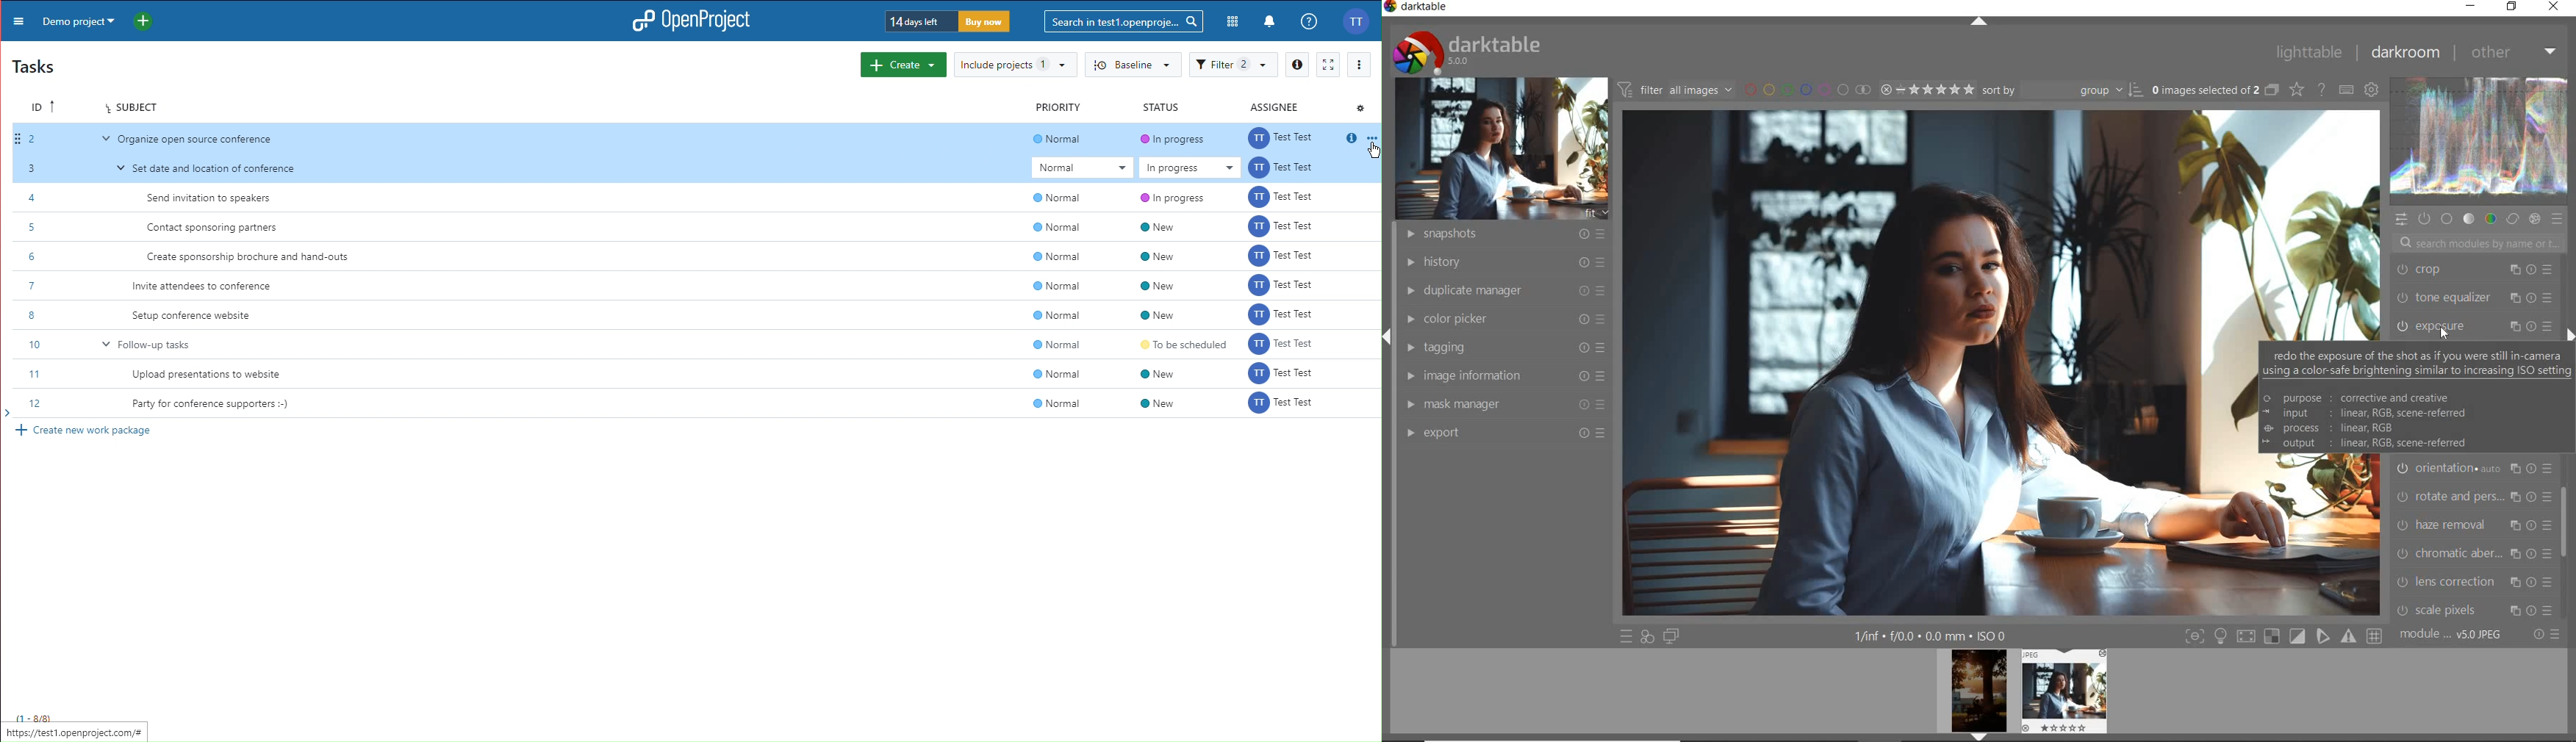 This screenshot has width=2576, height=756. What do you see at coordinates (1938, 364) in the screenshot?
I see `SELECTED IMAGE` at bounding box center [1938, 364].